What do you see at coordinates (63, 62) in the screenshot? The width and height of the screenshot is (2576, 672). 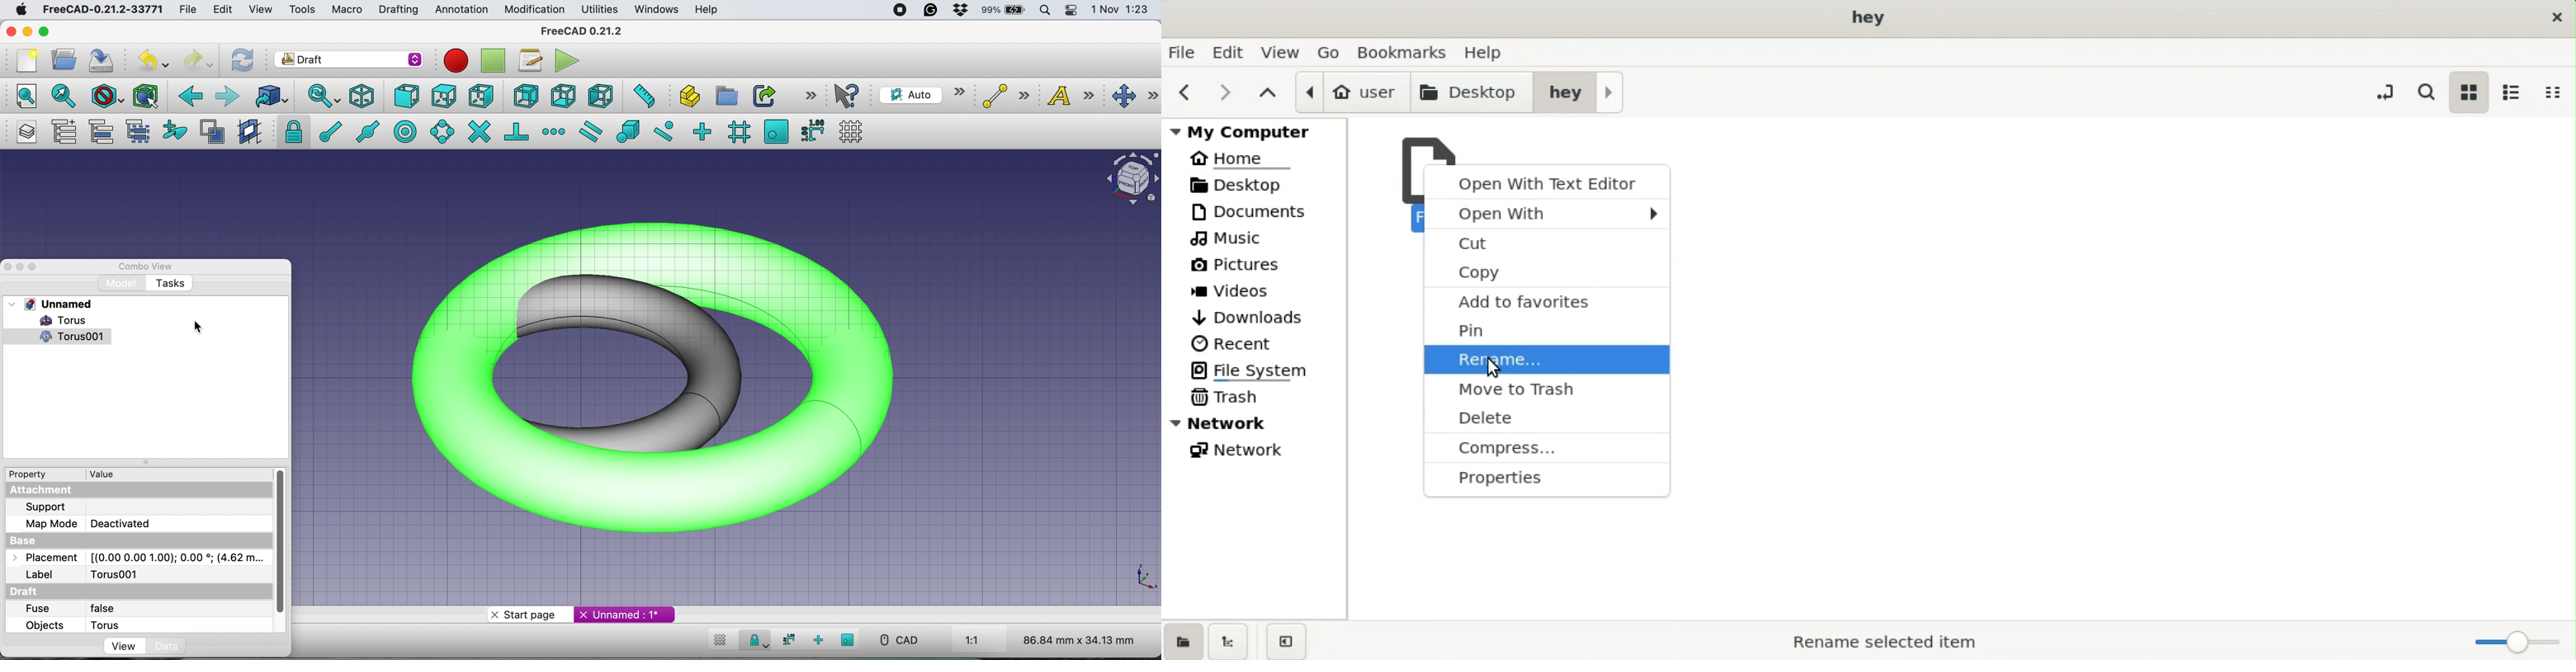 I see `open` at bounding box center [63, 62].